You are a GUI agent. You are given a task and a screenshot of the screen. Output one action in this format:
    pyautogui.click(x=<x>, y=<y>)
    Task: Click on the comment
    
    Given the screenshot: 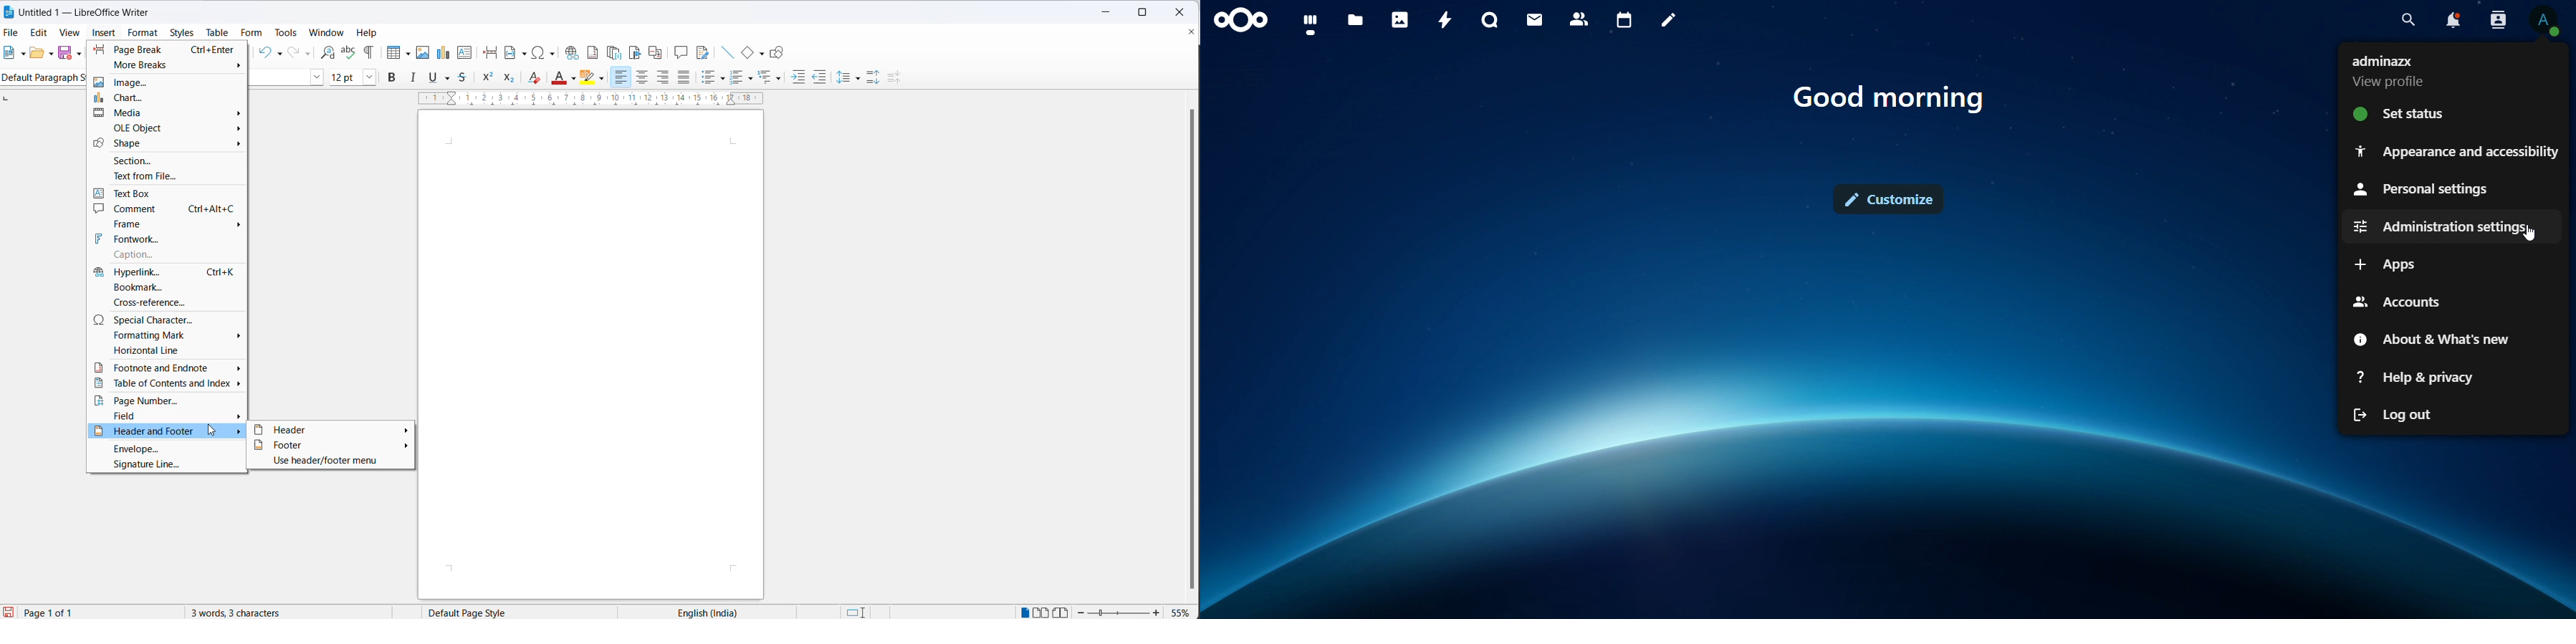 What is the action you would take?
    pyautogui.click(x=162, y=209)
    